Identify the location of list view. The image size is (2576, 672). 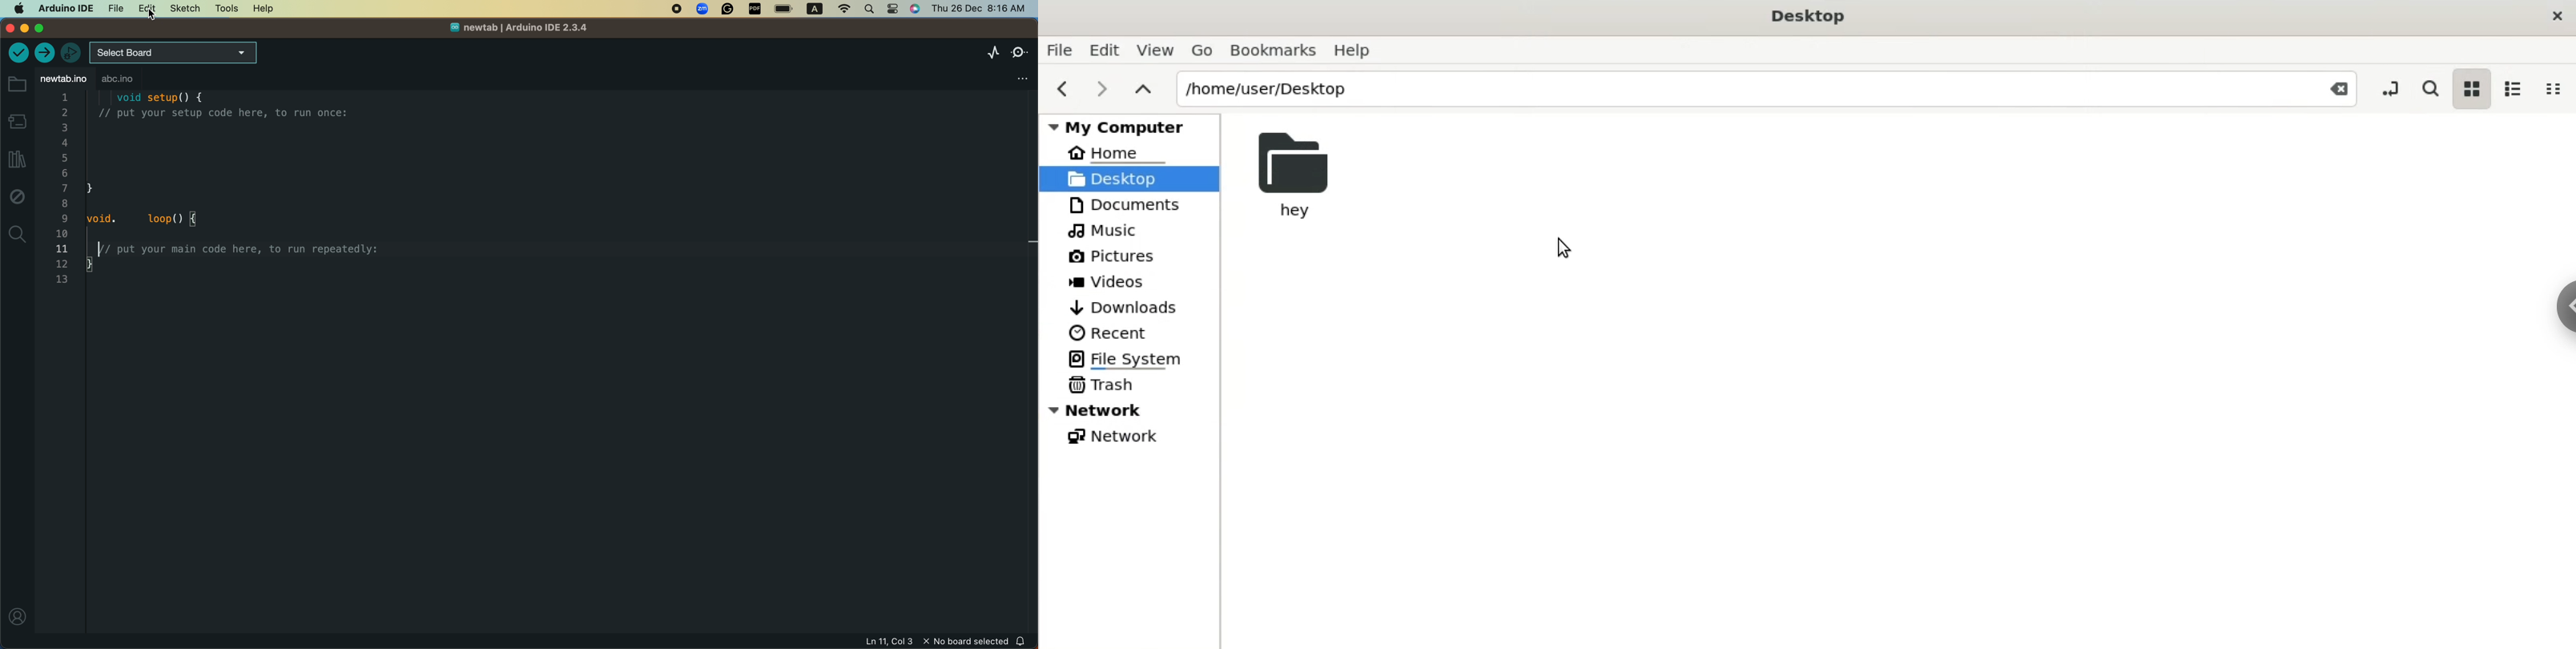
(2521, 90).